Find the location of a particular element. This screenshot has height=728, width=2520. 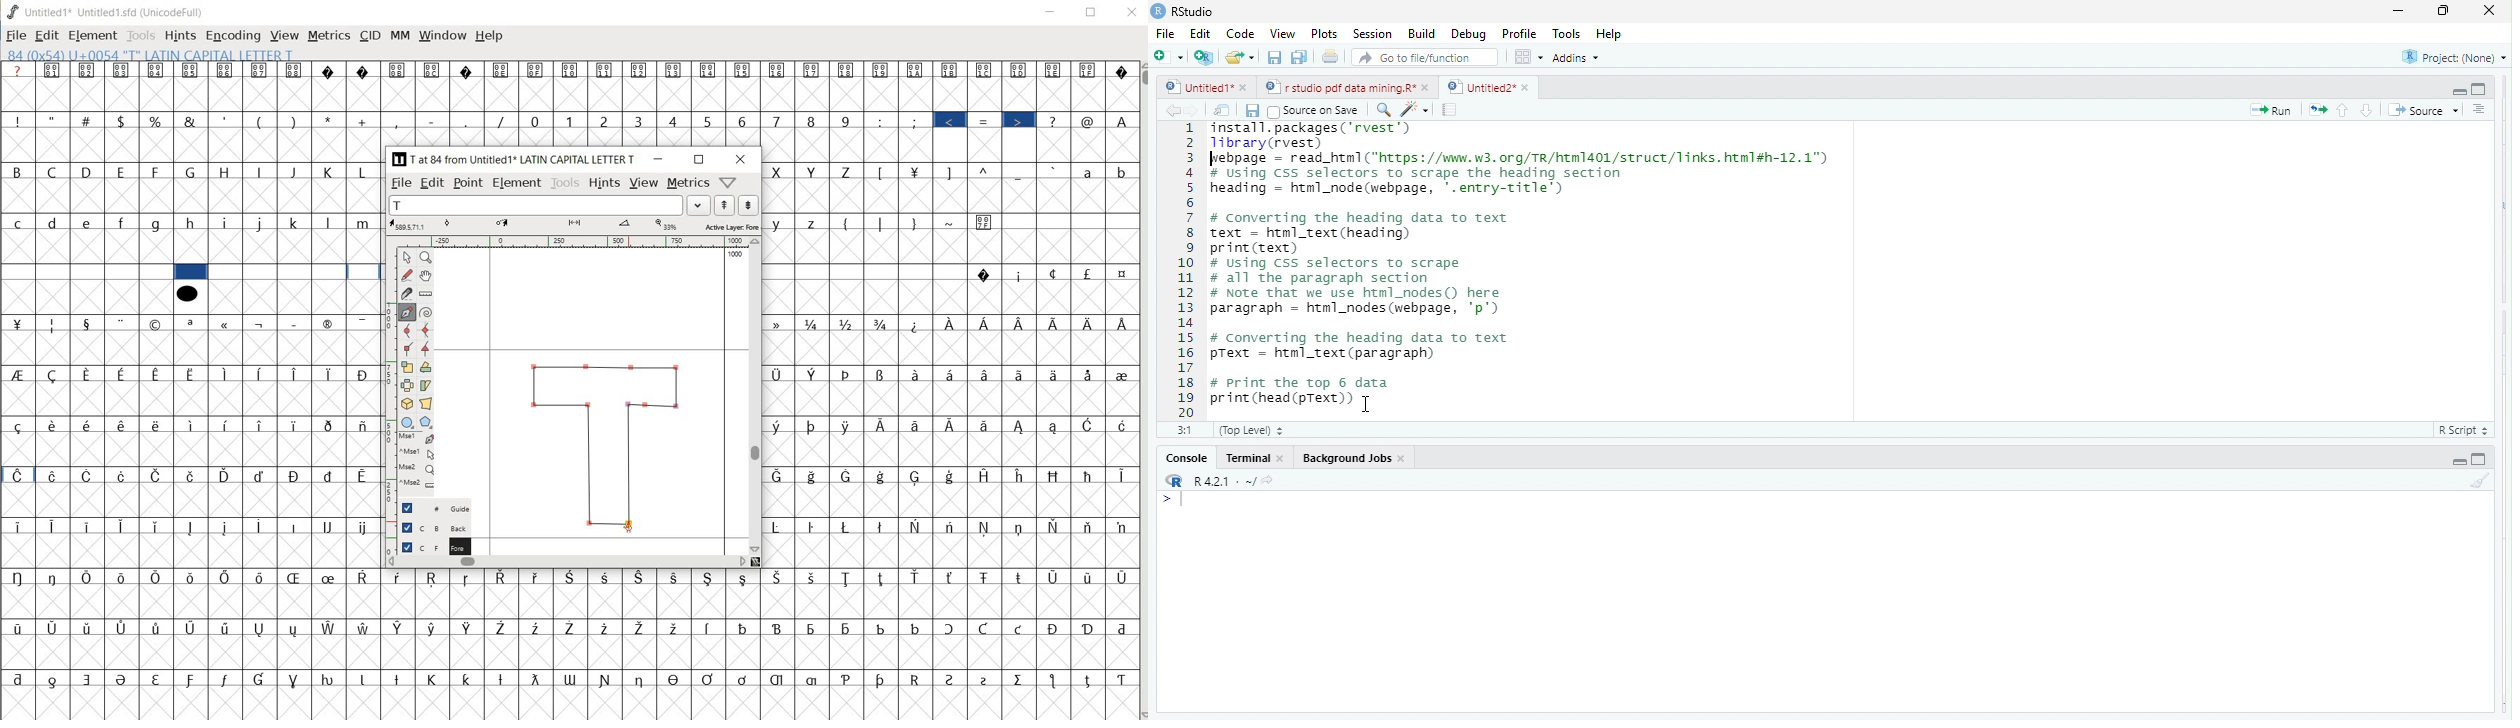

Symbol is located at coordinates (850, 476).